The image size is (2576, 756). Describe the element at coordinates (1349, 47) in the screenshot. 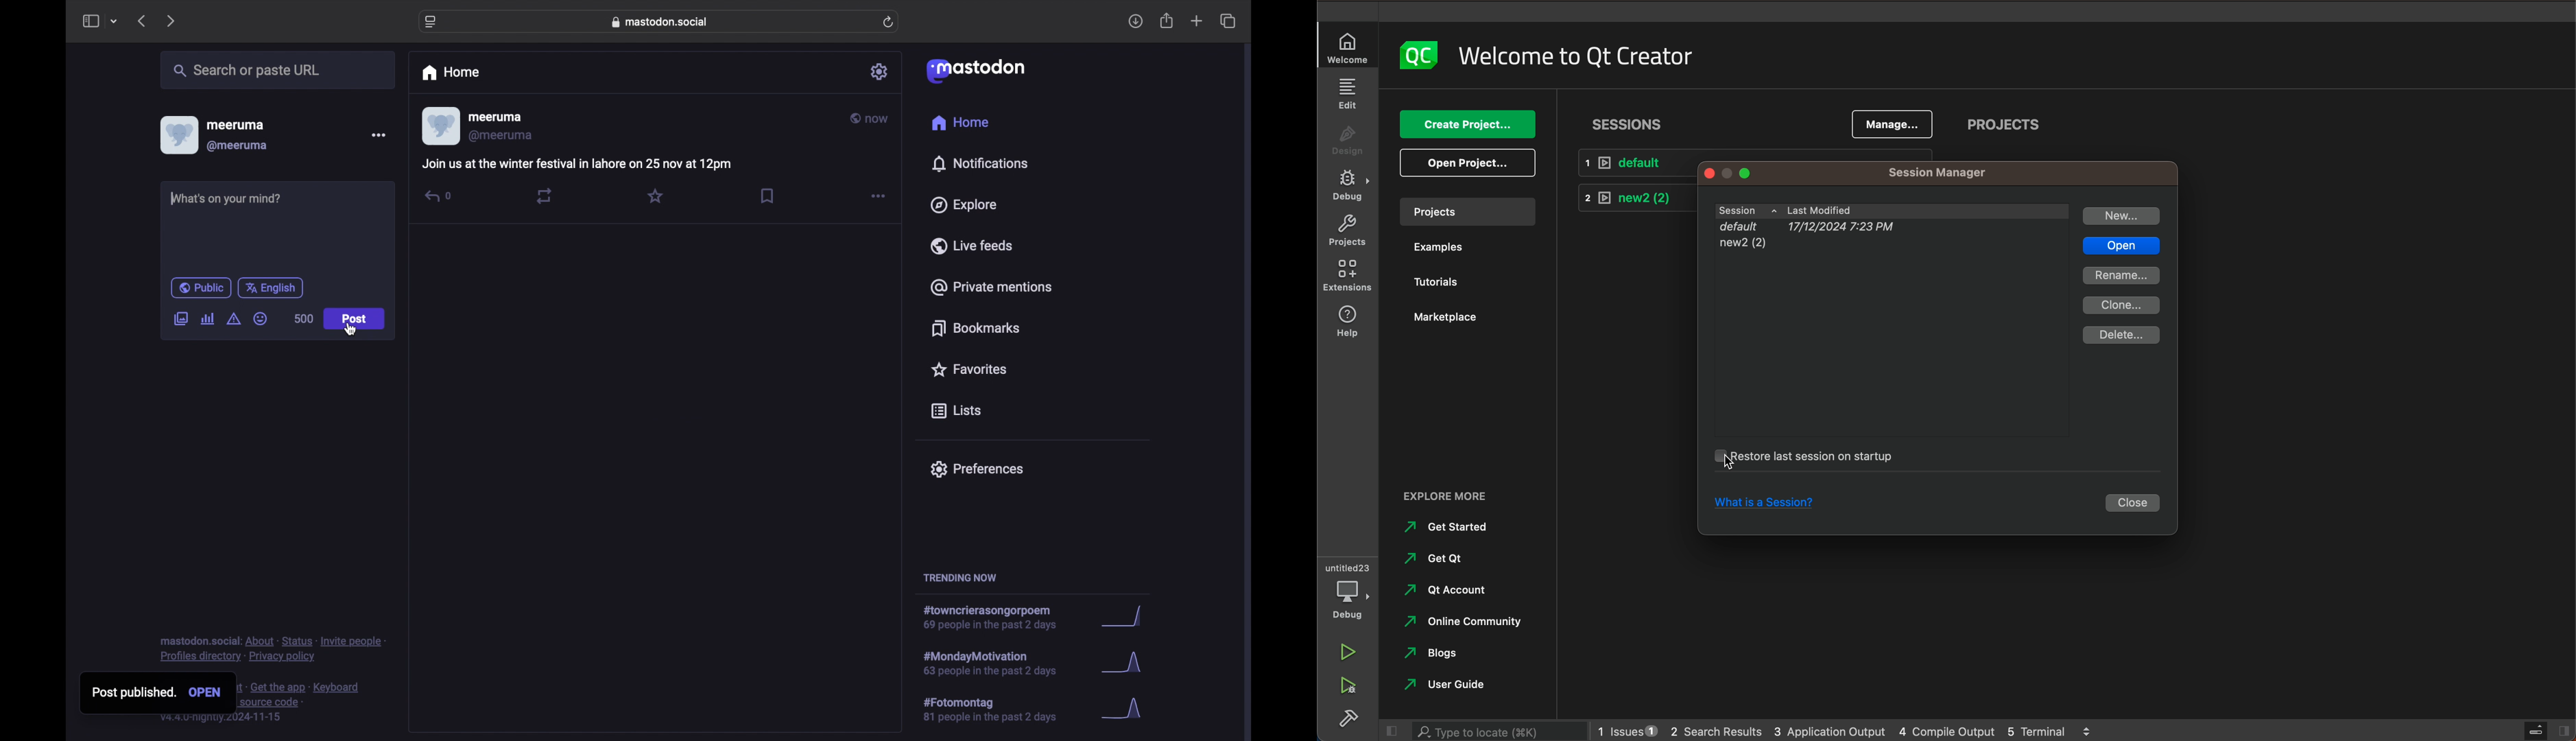

I see `welcome` at that location.